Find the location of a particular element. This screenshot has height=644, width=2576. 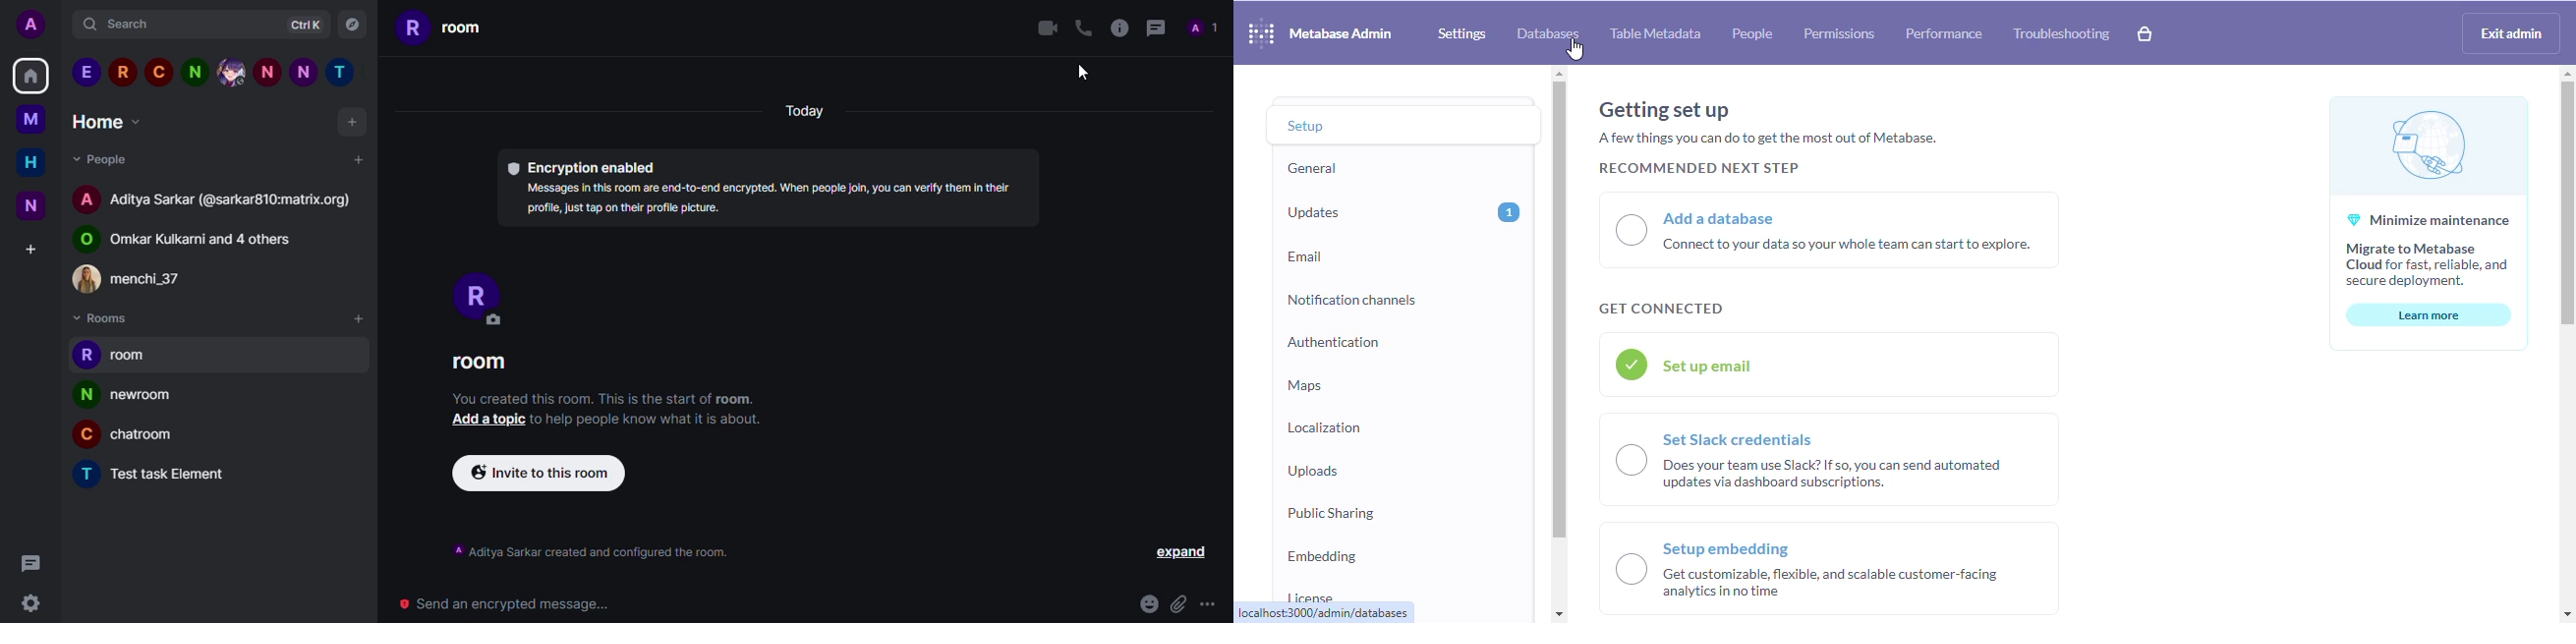

Test task element is located at coordinates (163, 476).